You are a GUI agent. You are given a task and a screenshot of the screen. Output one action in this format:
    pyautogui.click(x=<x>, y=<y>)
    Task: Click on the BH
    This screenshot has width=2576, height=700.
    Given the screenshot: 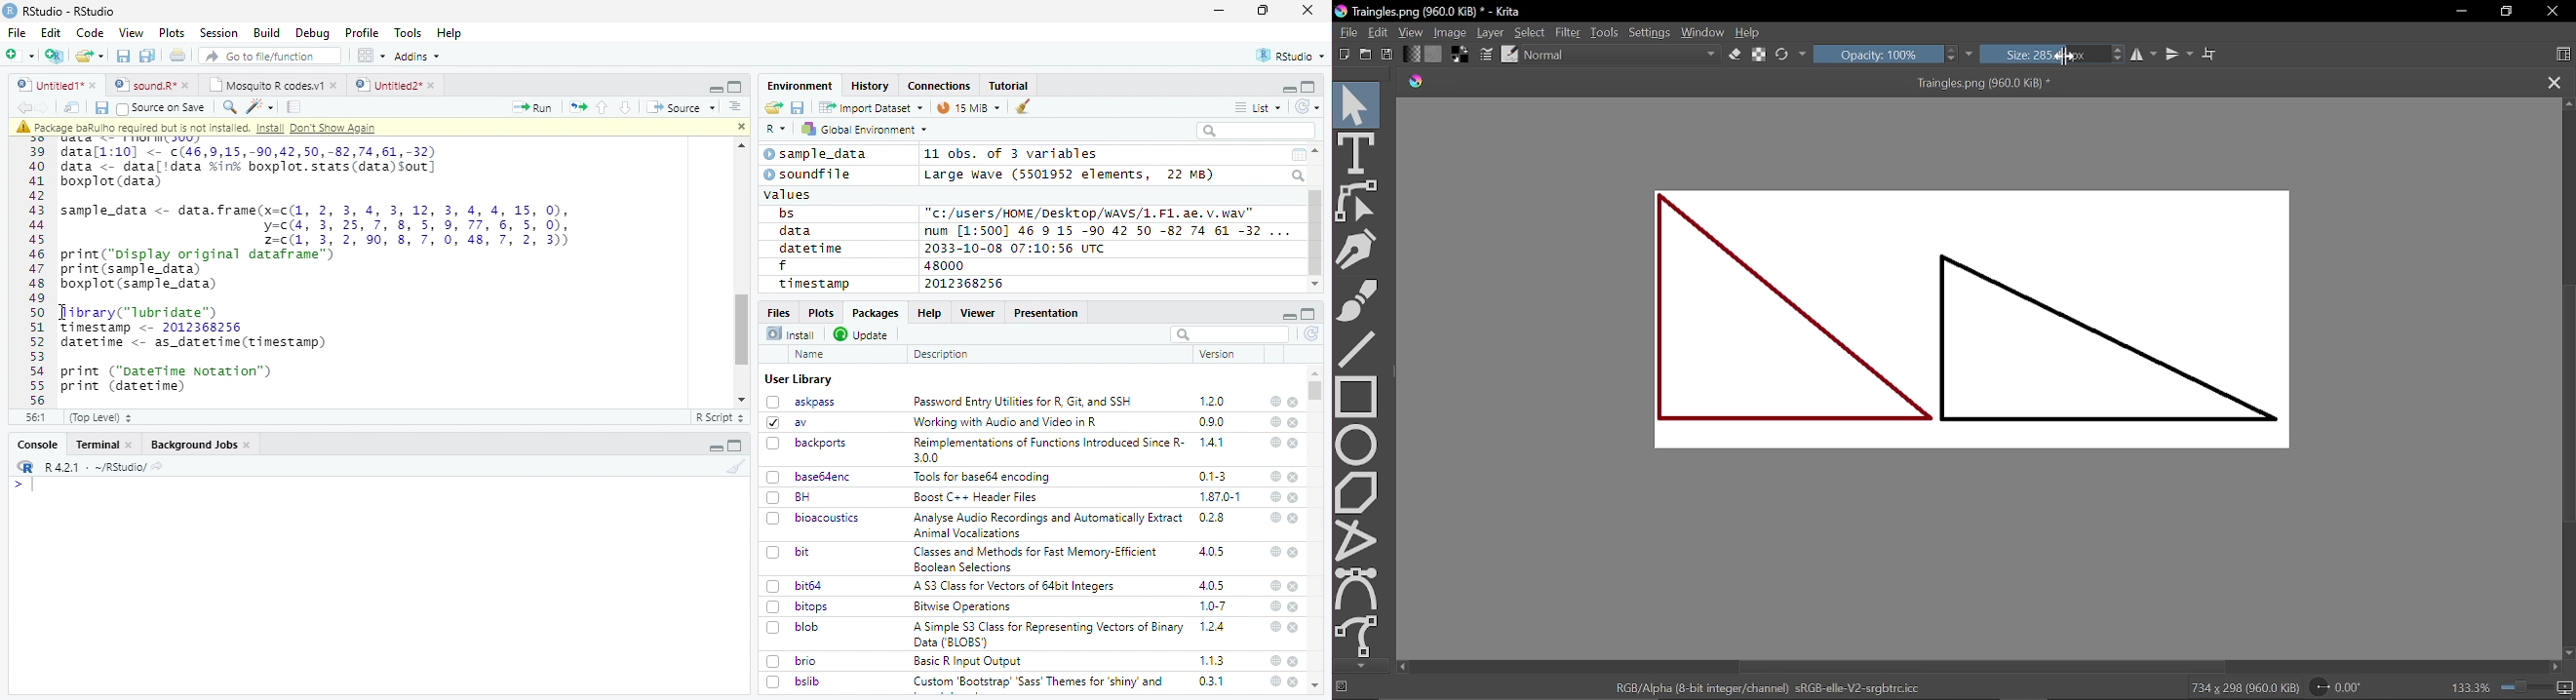 What is the action you would take?
    pyautogui.click(x=791, y=497)
    